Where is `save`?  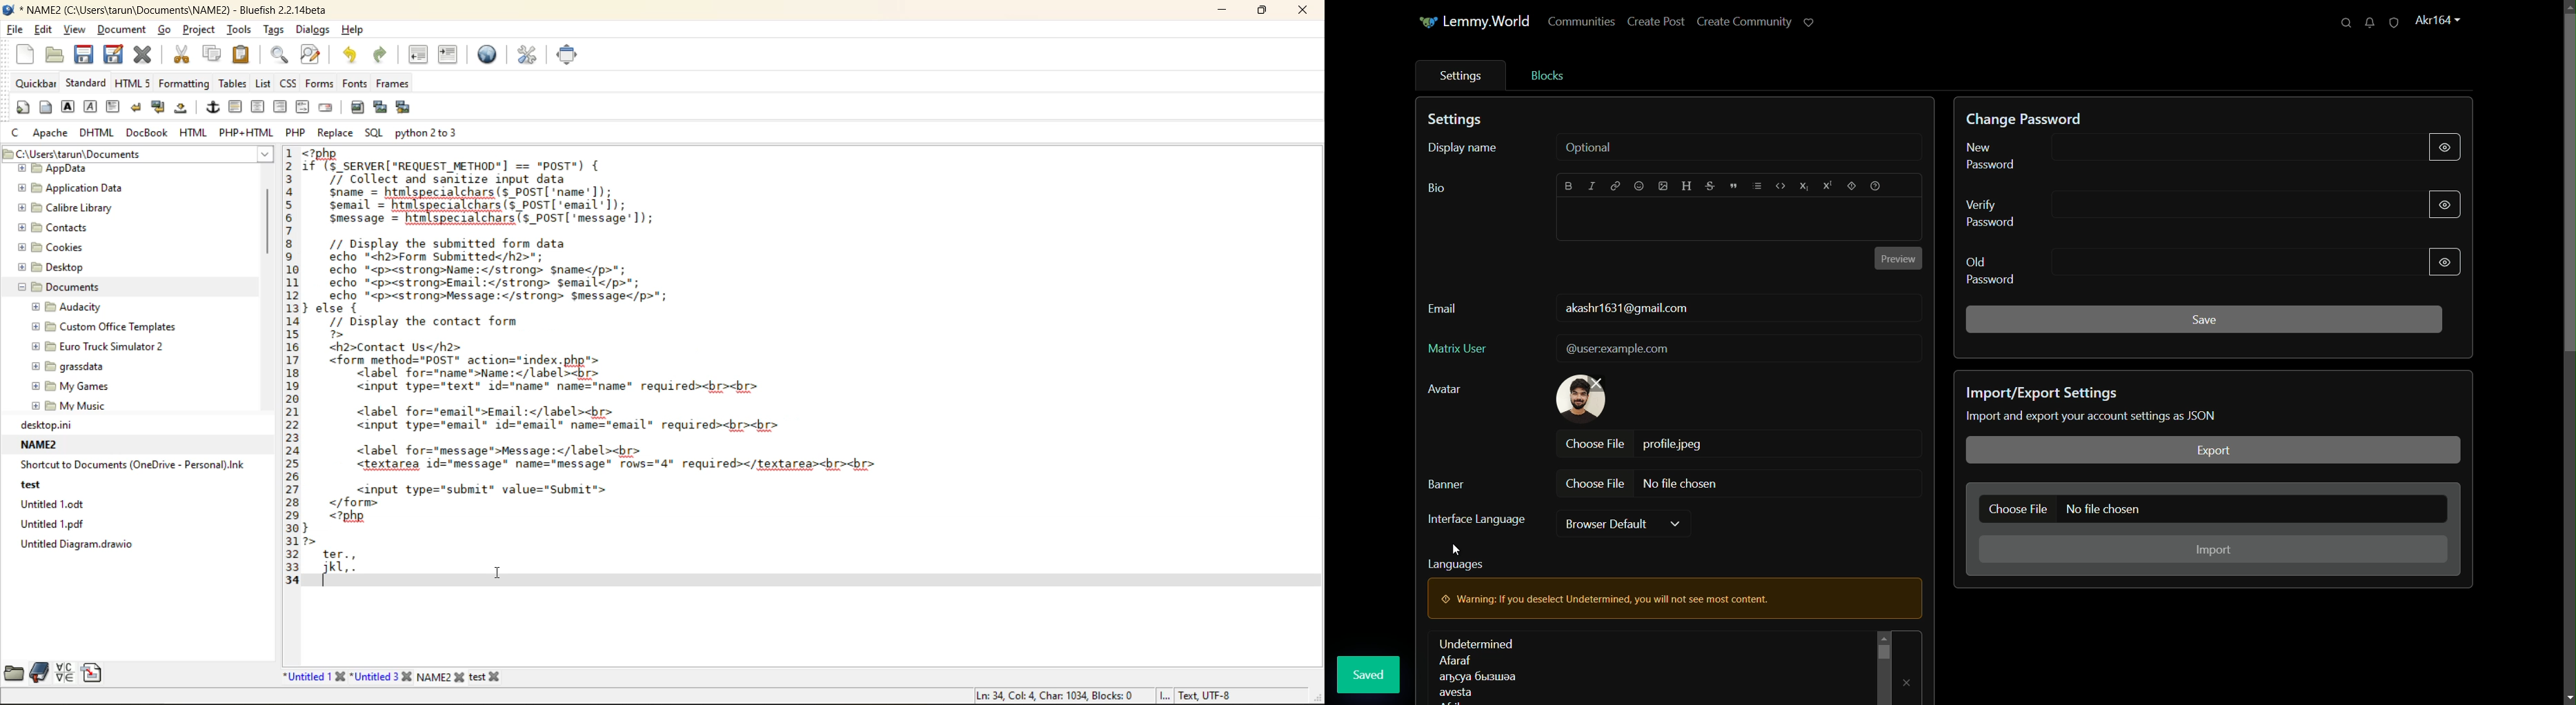
save is located at coordinates (2205, 319).